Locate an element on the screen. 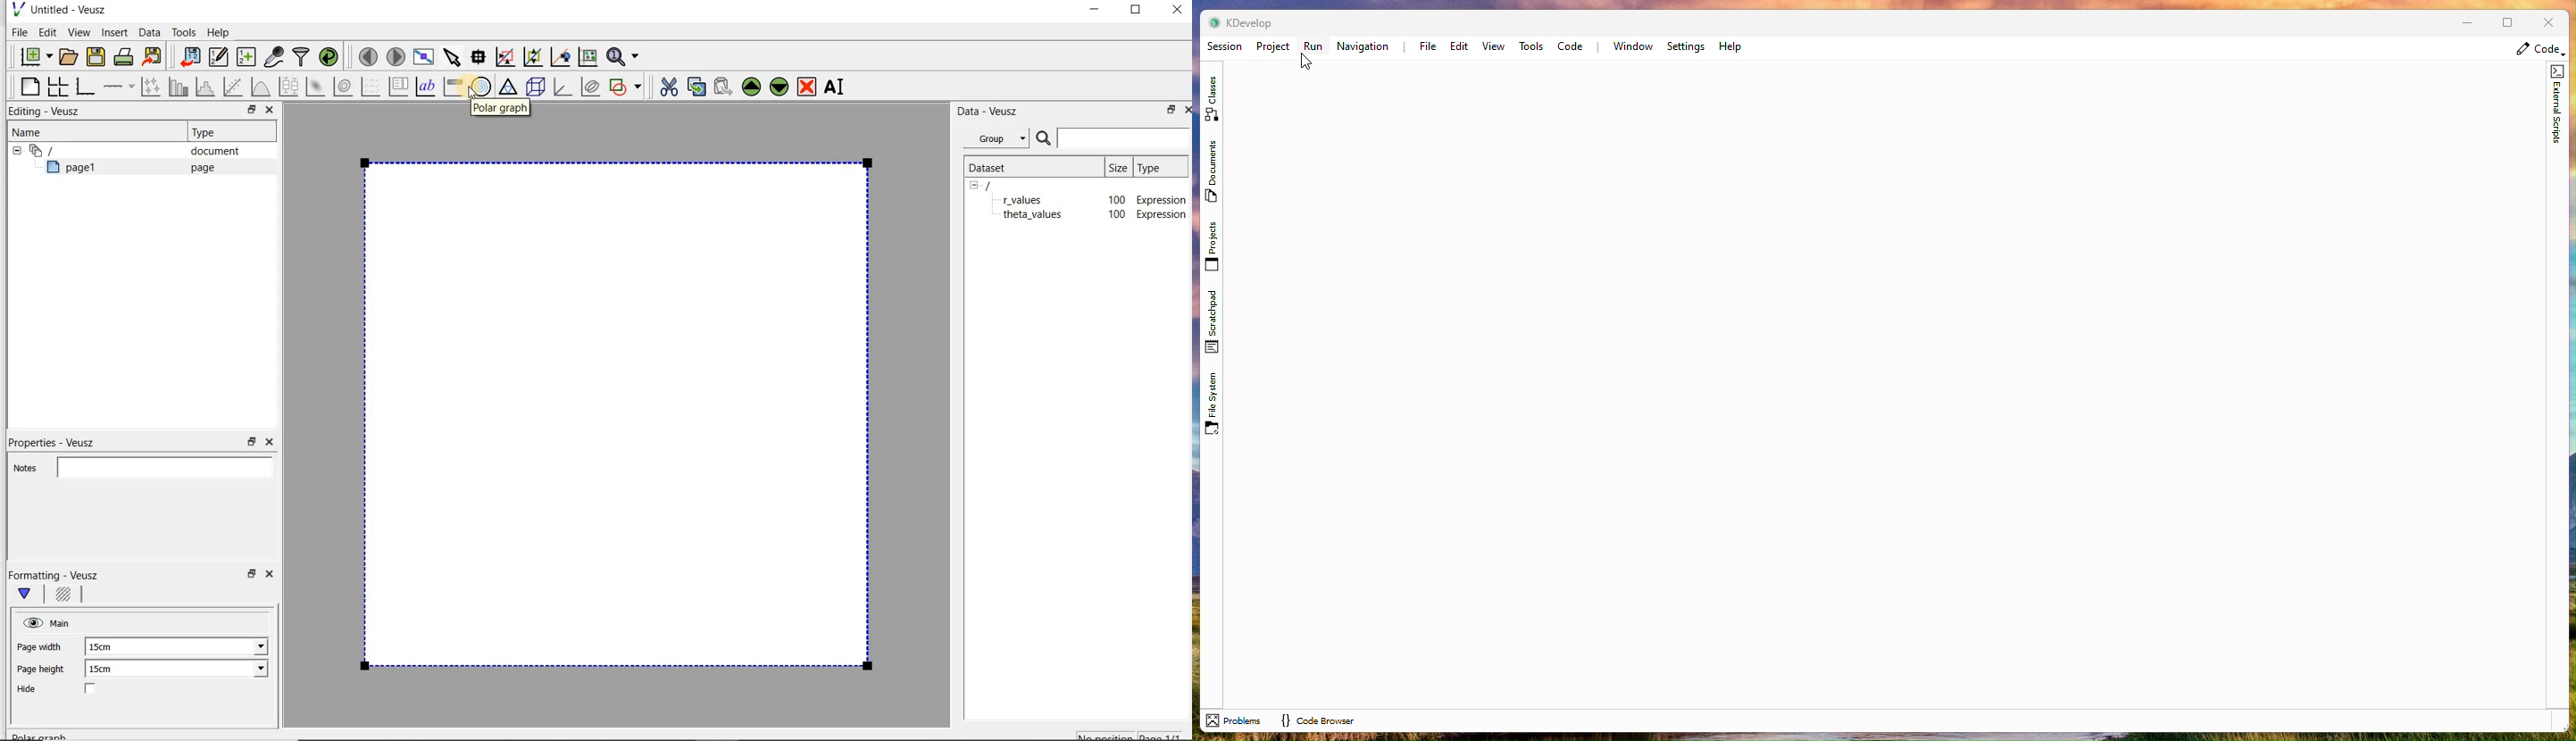  Editing - Veusz is located at coordinates (48, 112).